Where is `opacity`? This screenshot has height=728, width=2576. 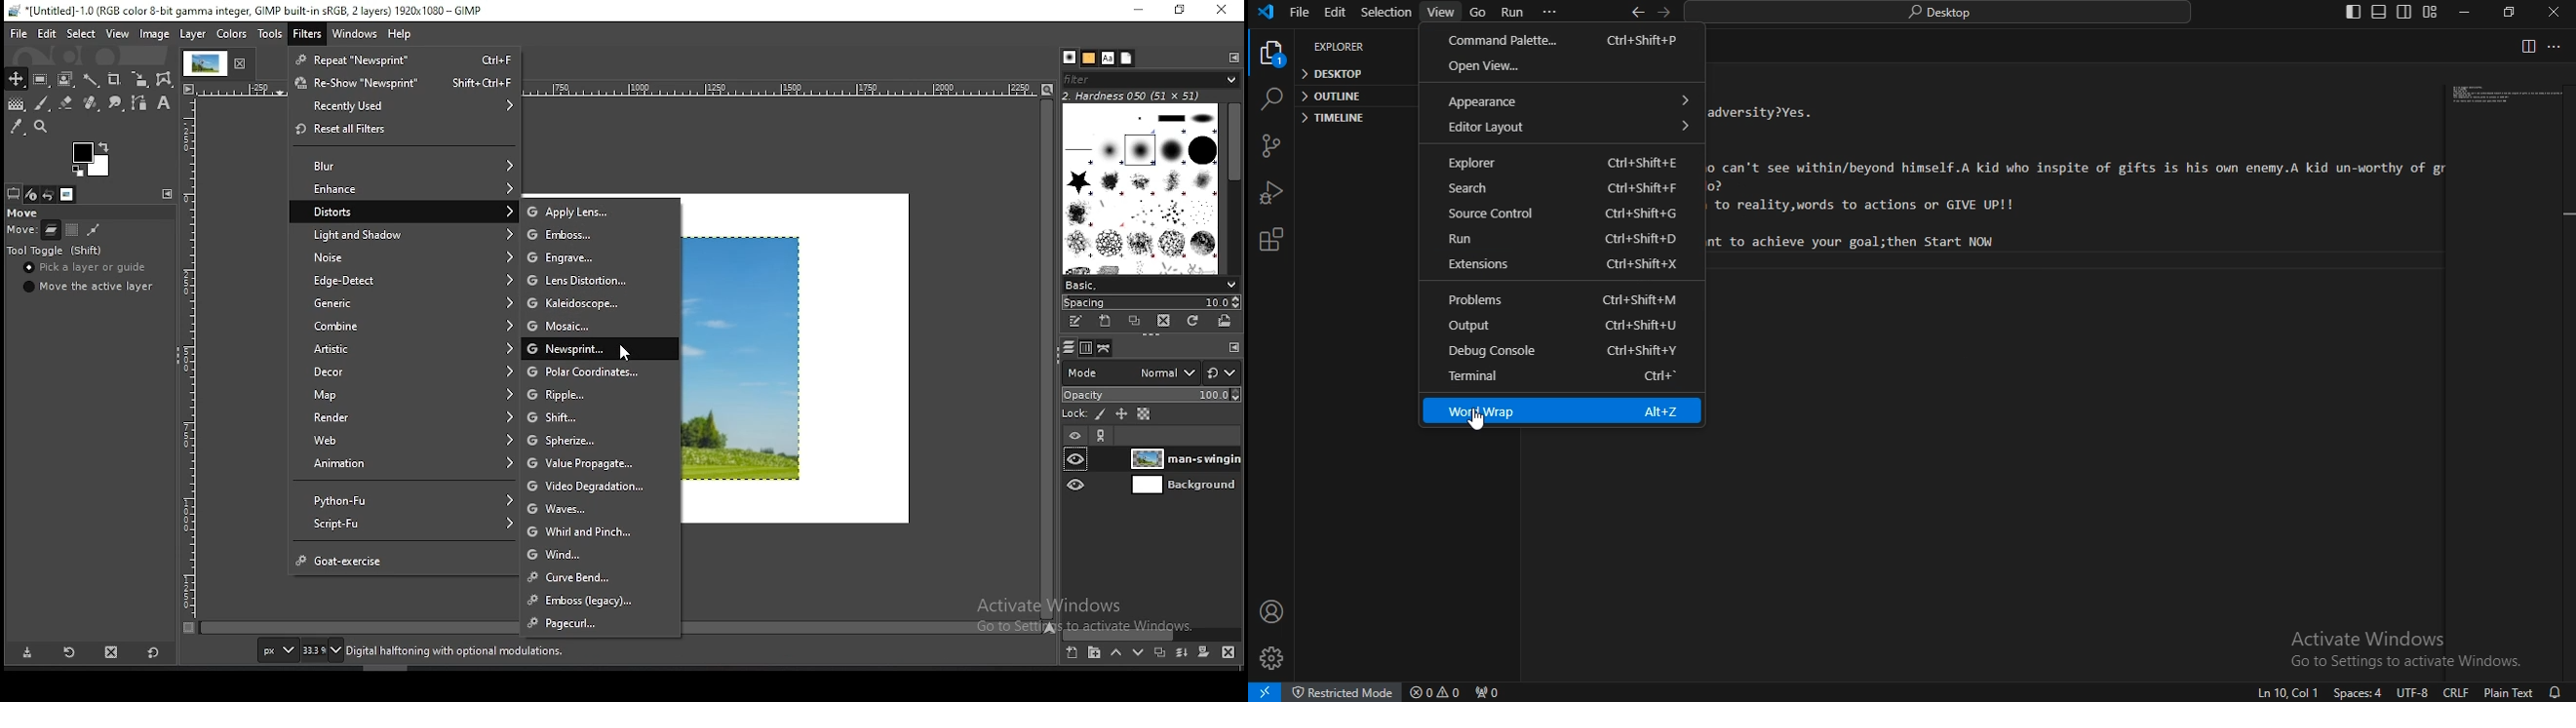
opacity is located at coordinates (1151, 394).